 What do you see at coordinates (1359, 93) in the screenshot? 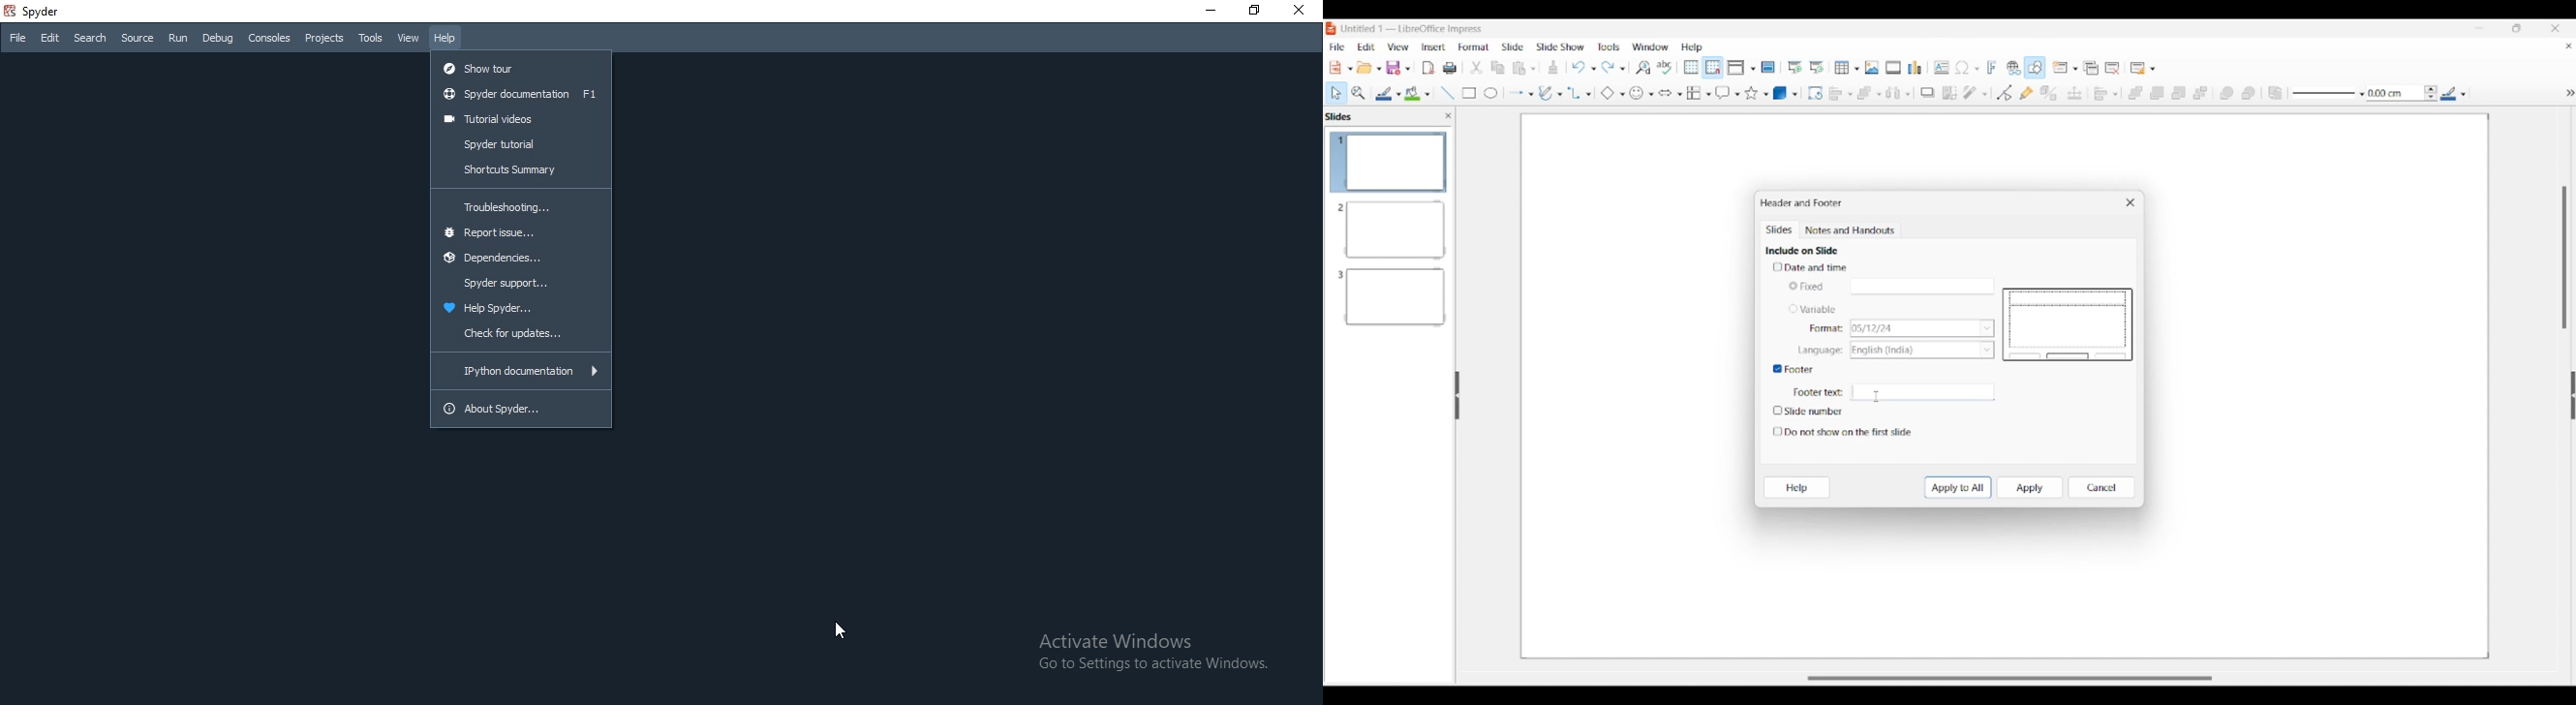
I see `Zoom and pan` at bounding box center [1359, 93].